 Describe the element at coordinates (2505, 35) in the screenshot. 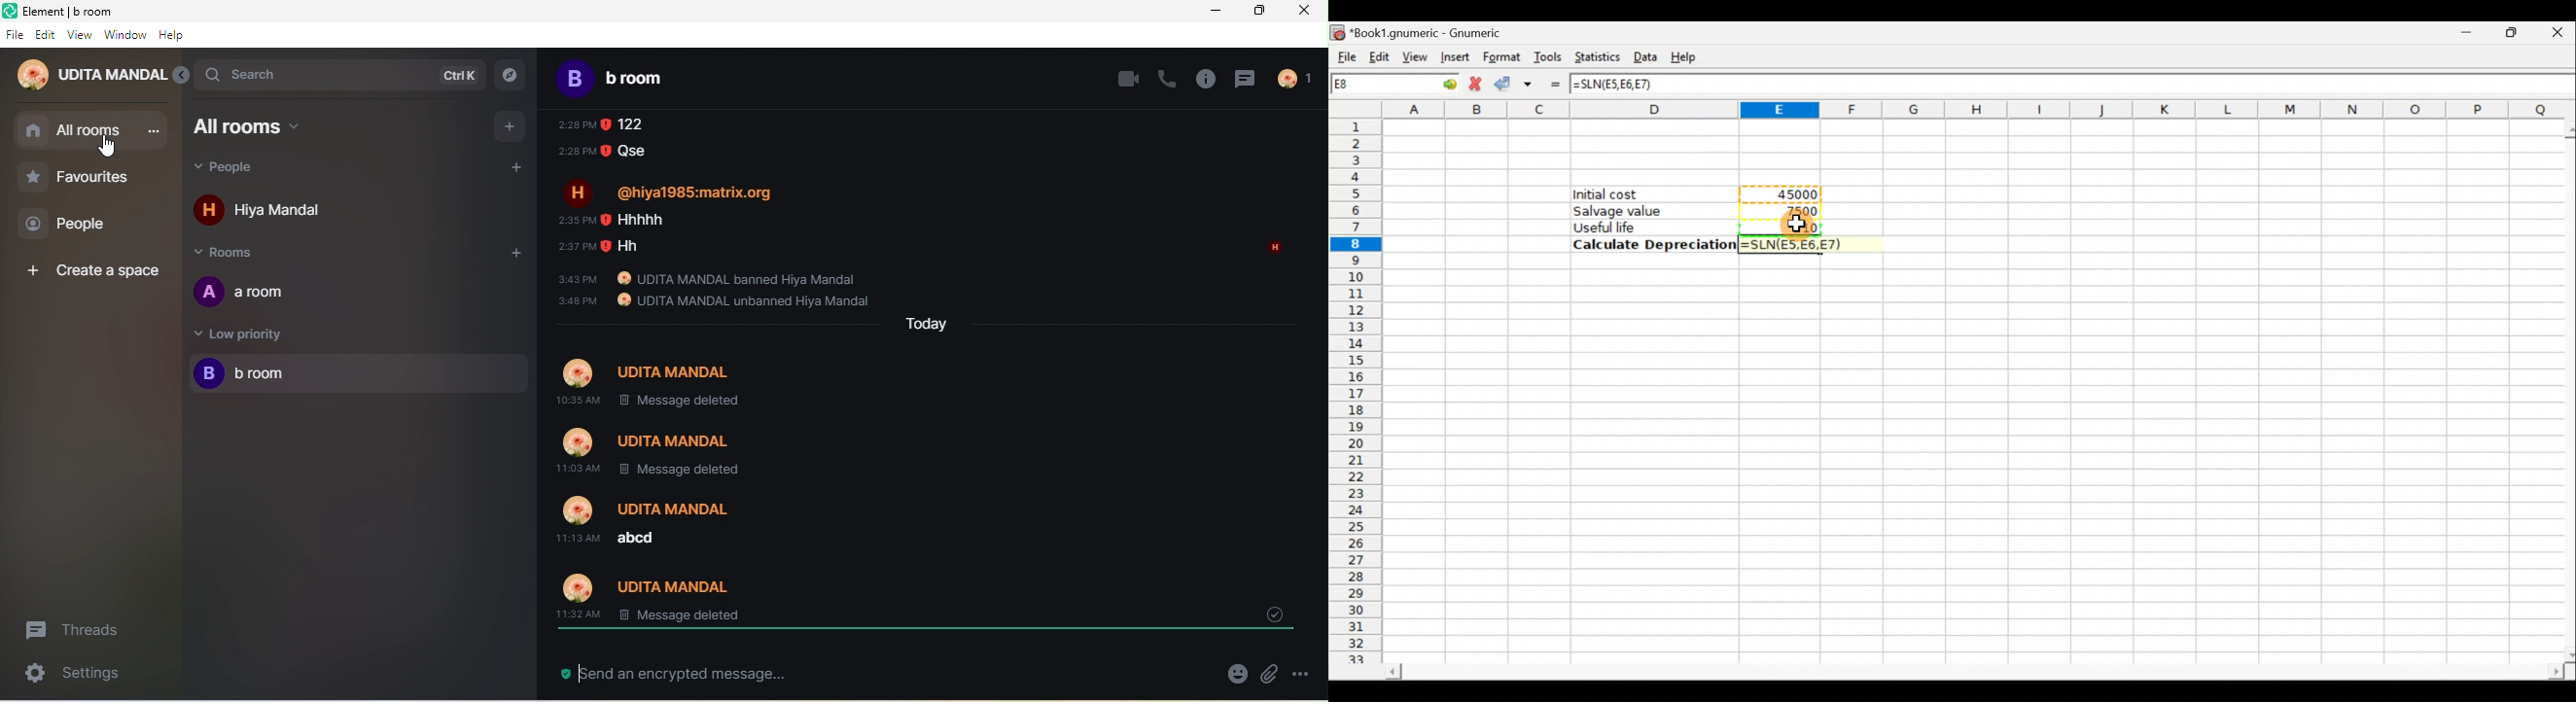

I see `Maximize` at that location.